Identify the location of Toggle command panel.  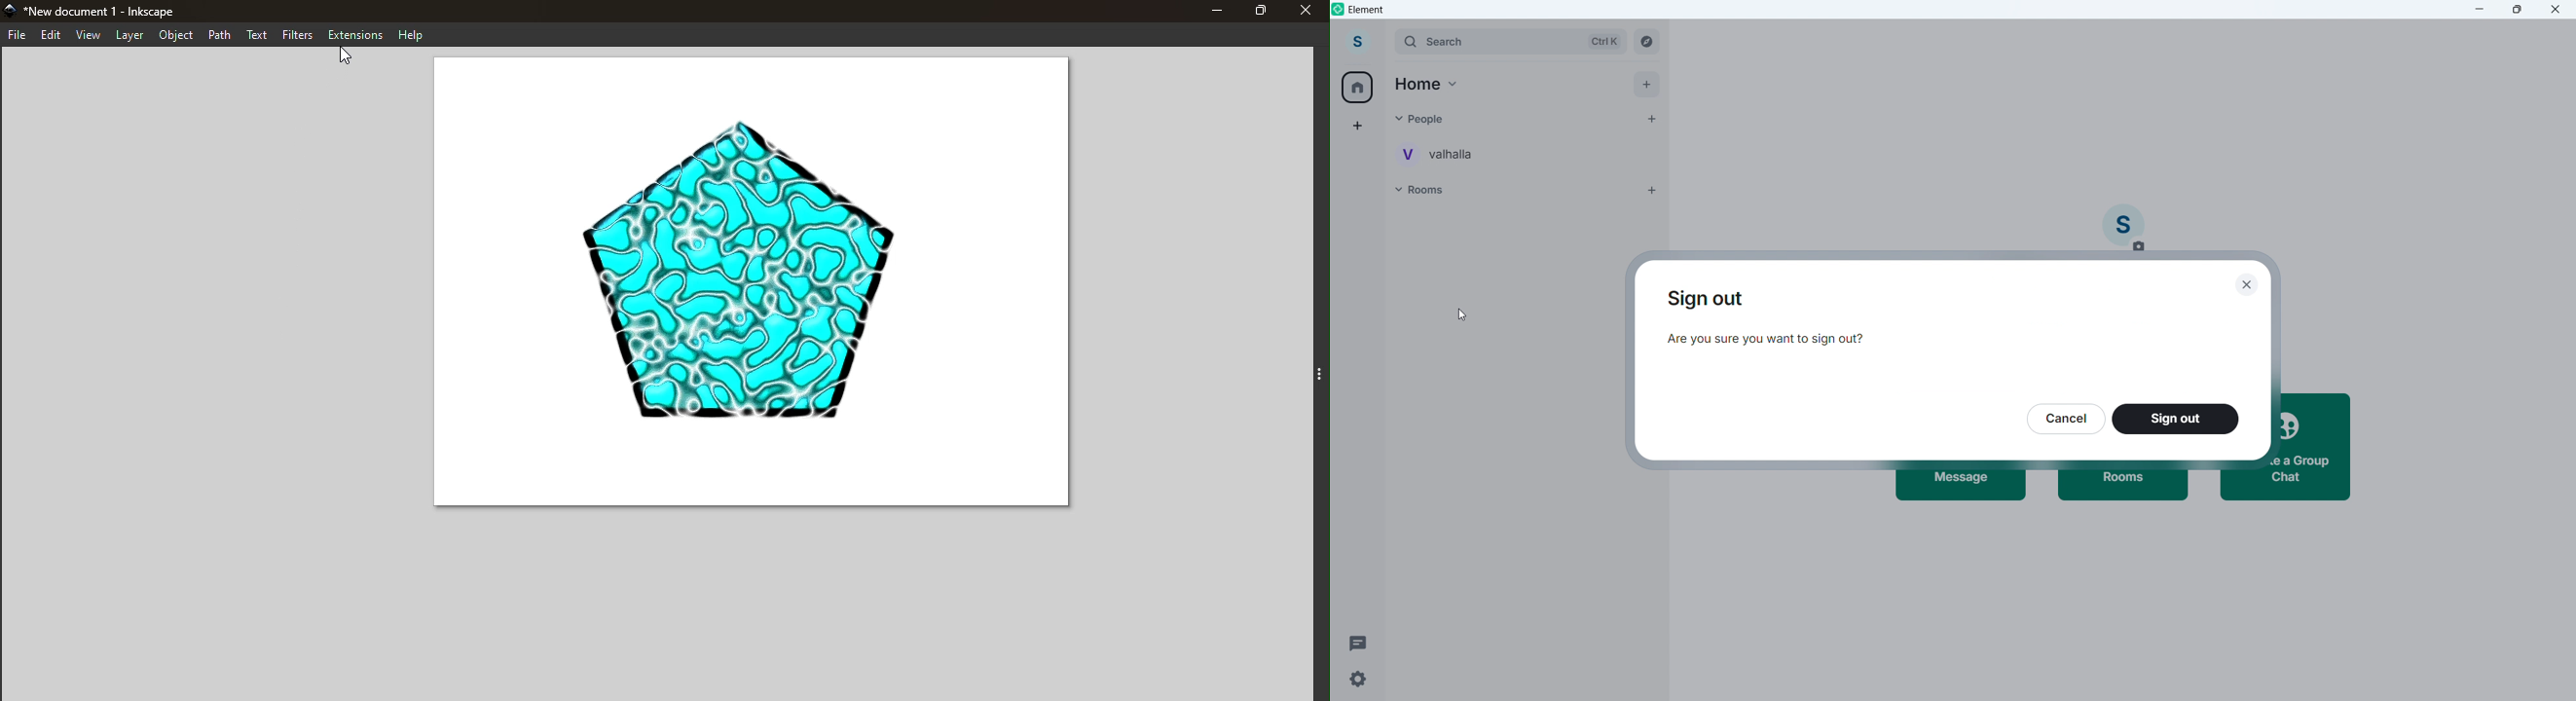
(1322, 371).